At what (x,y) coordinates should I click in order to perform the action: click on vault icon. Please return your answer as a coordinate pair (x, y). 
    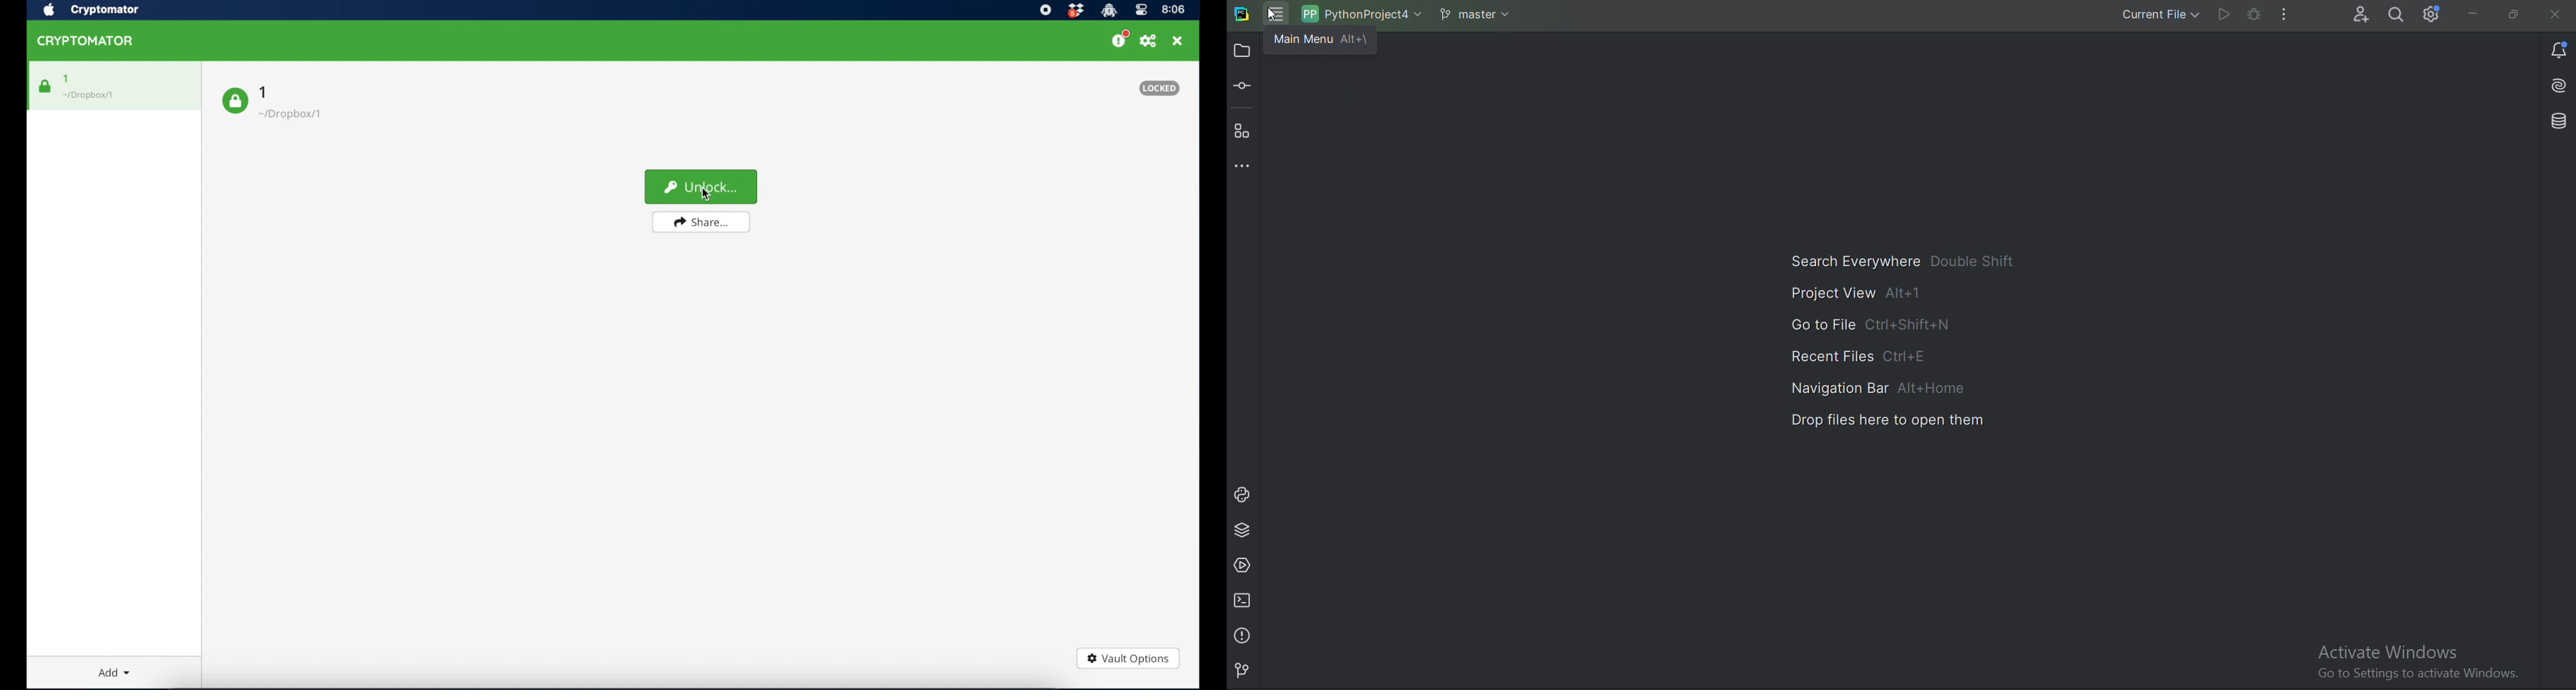
    Looking at the image, I should click on (235, 101).